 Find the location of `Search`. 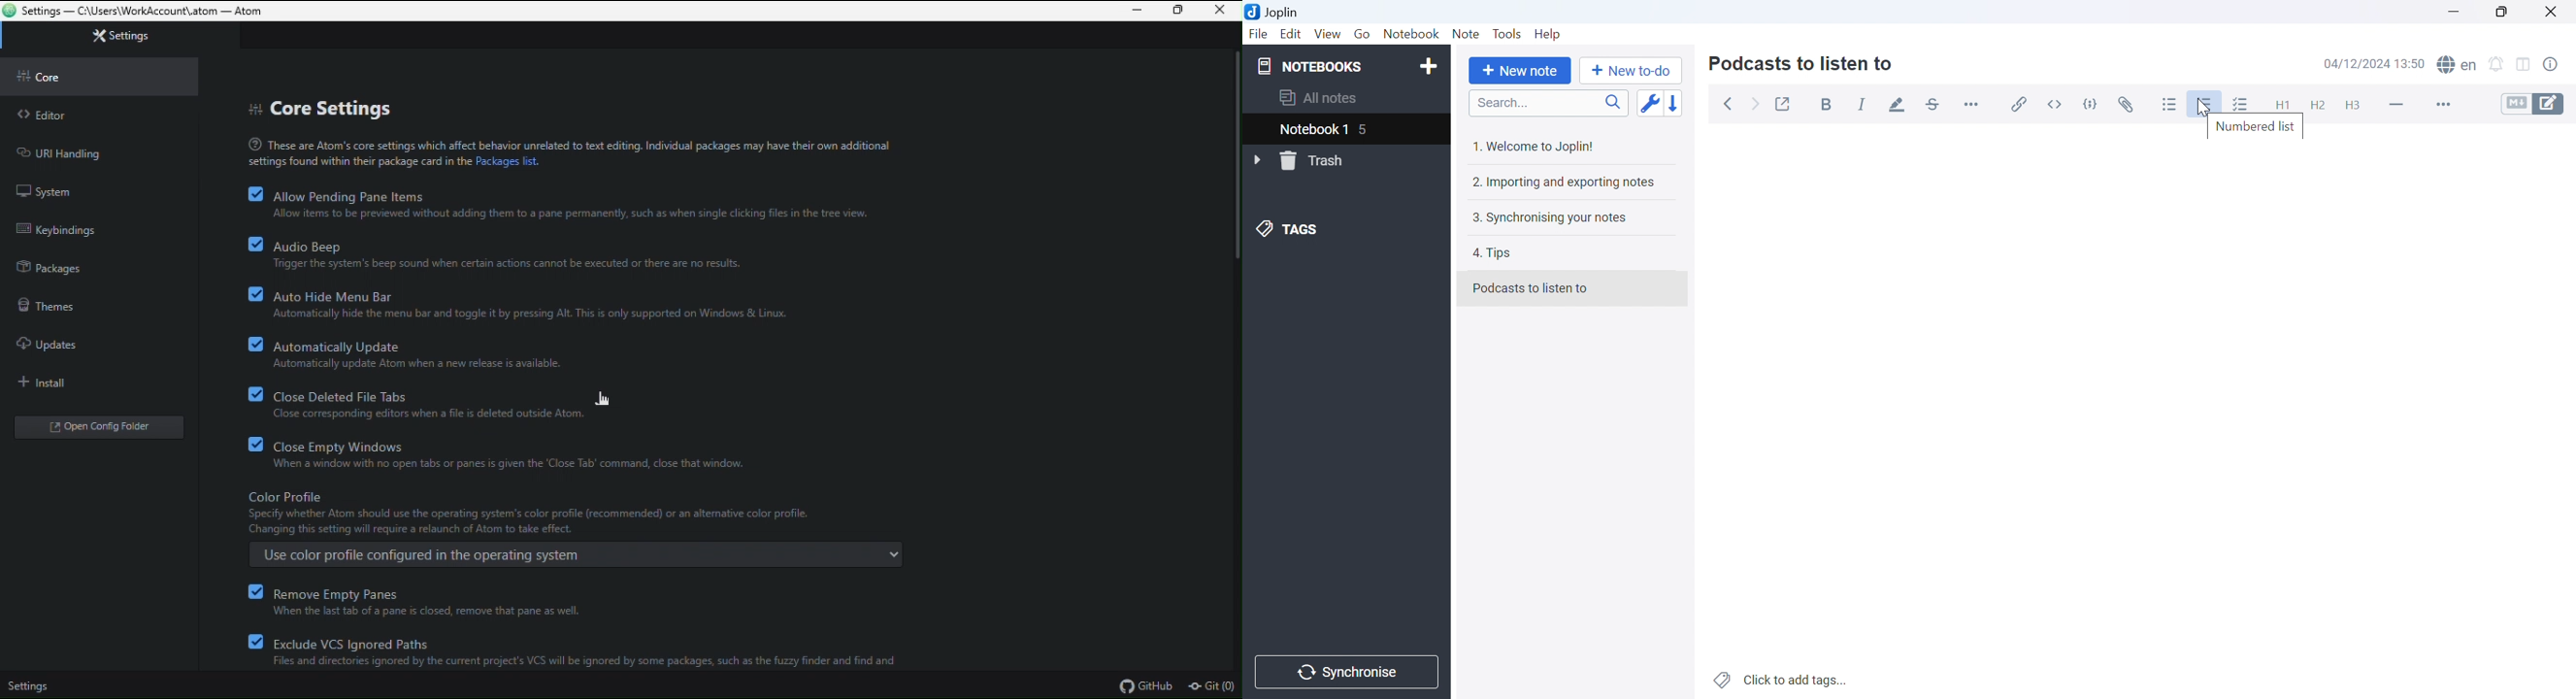

Search is located at coordinates (1548, 104).